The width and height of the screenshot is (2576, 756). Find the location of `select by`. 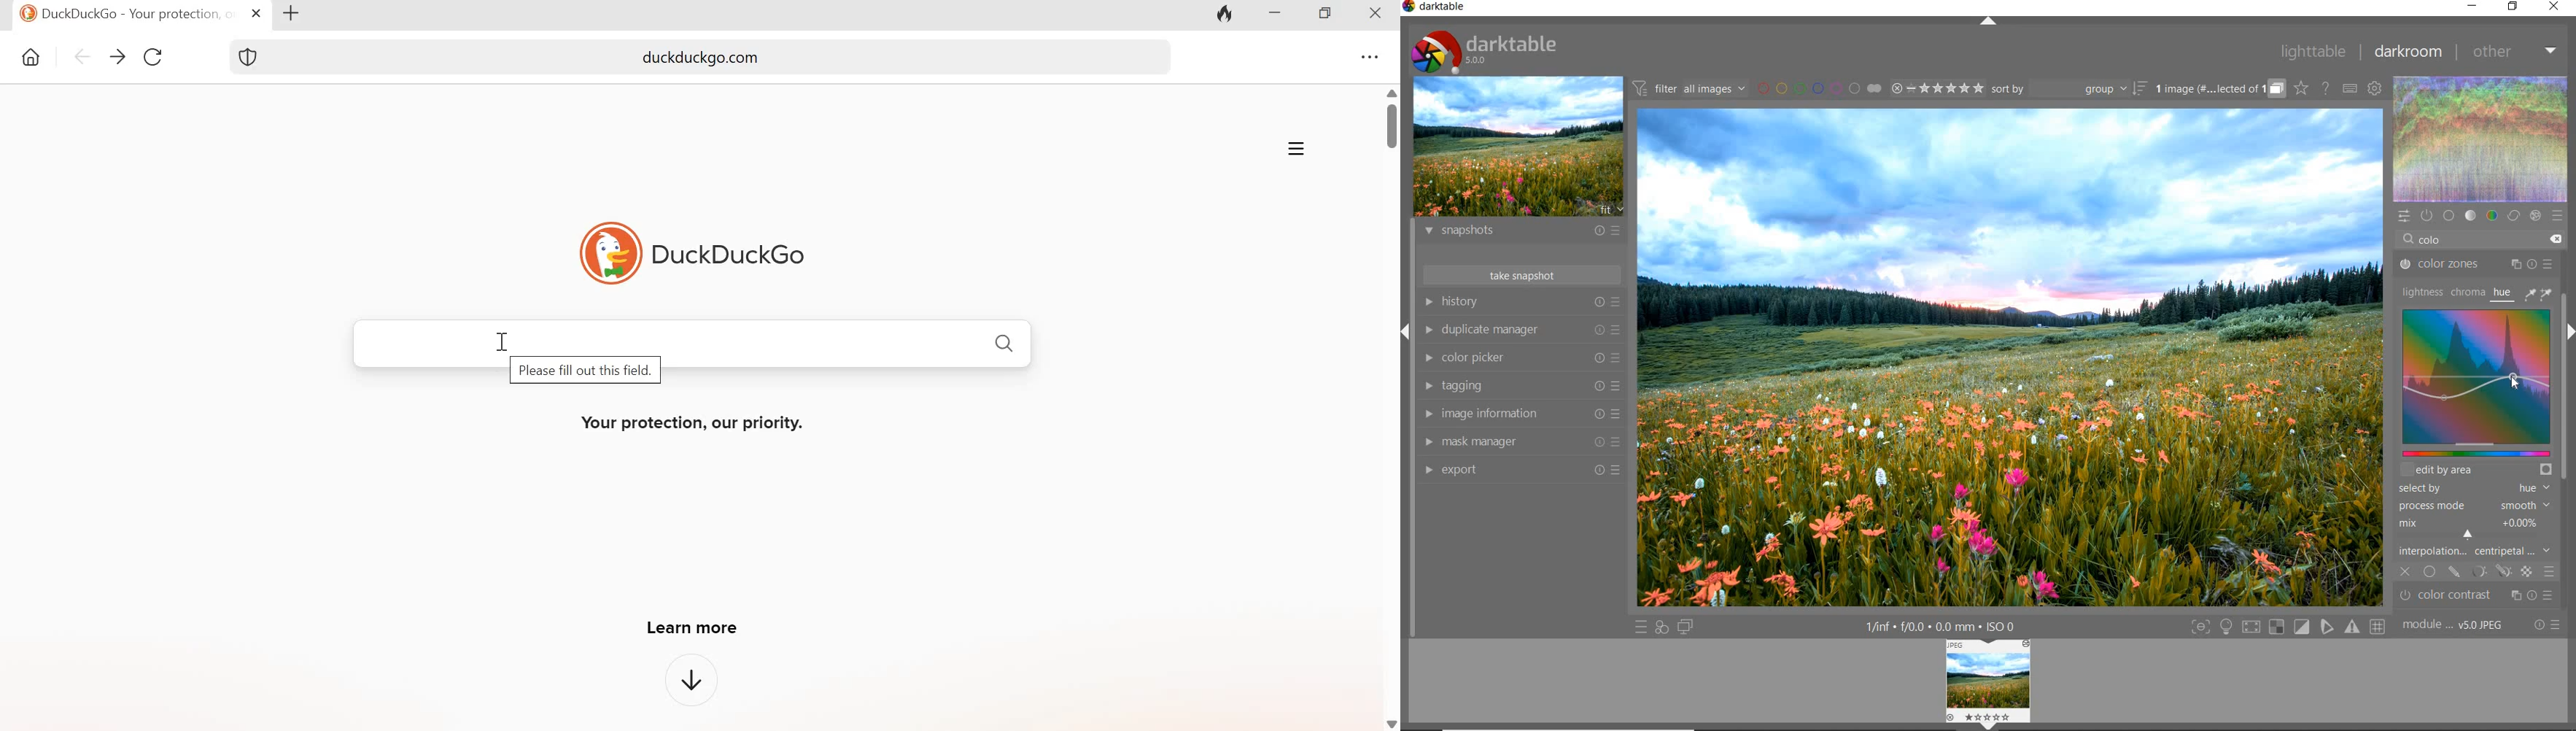

select by is located at coordinates (2473, 489).